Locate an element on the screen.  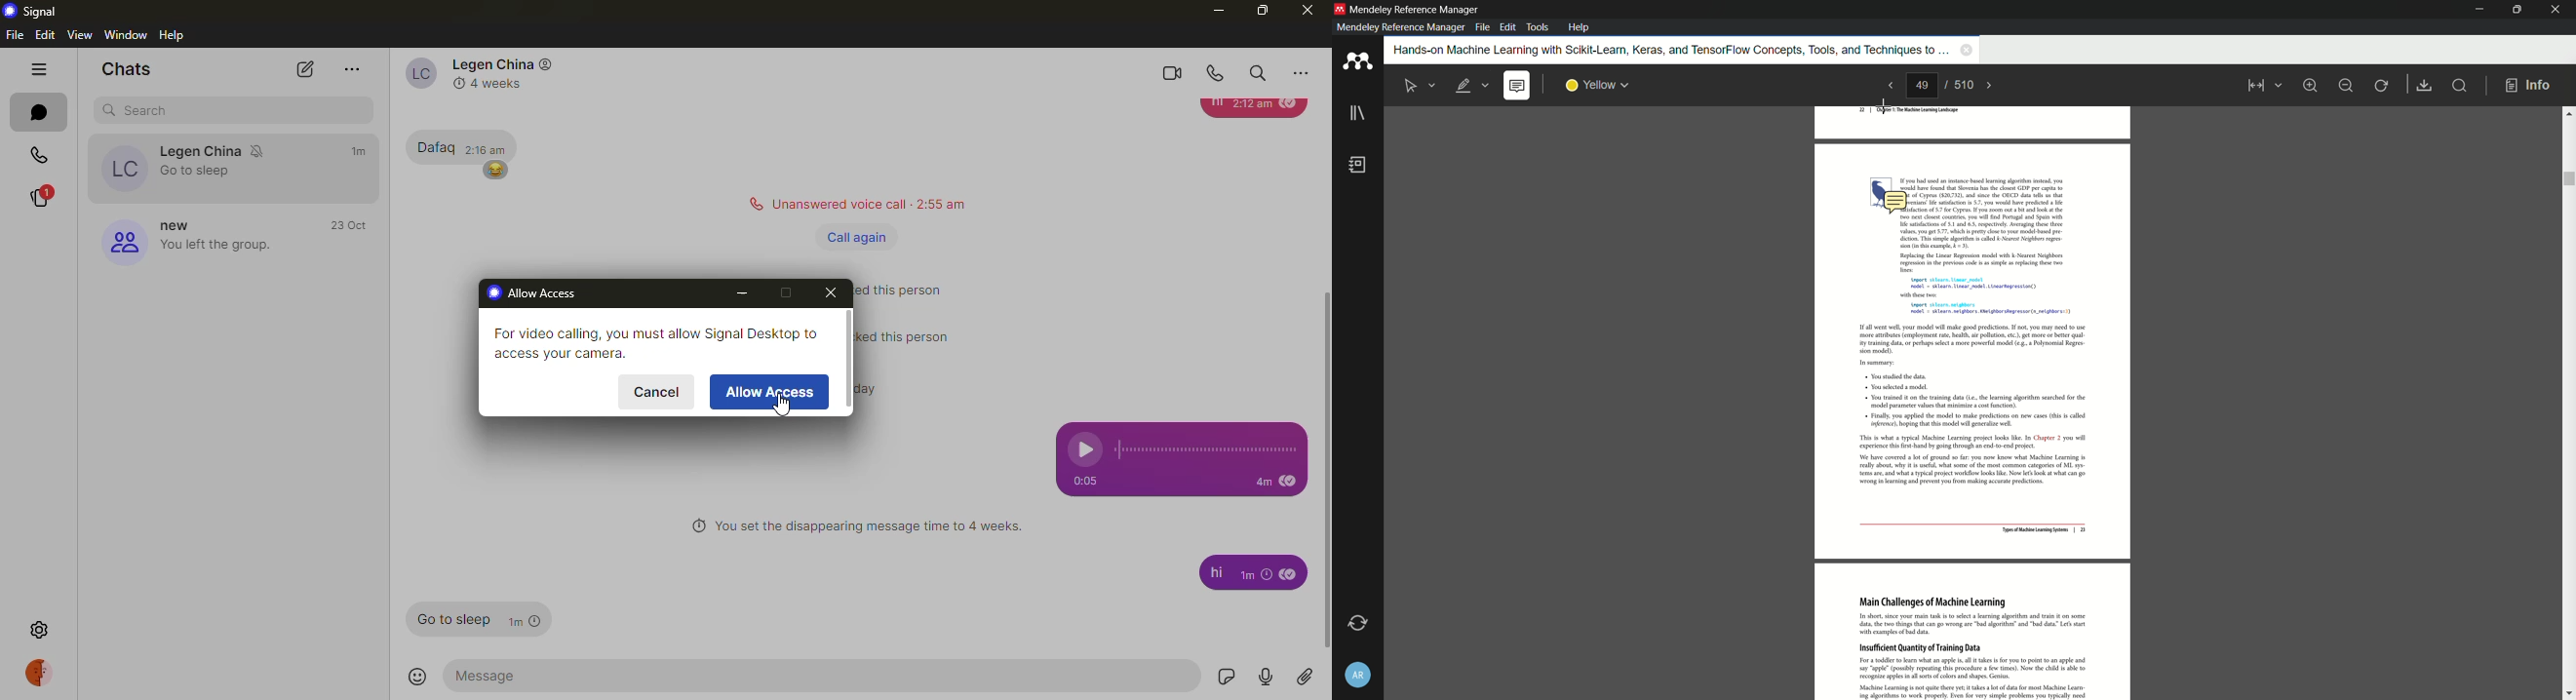
clock logo is located at coordinates (693, 527).